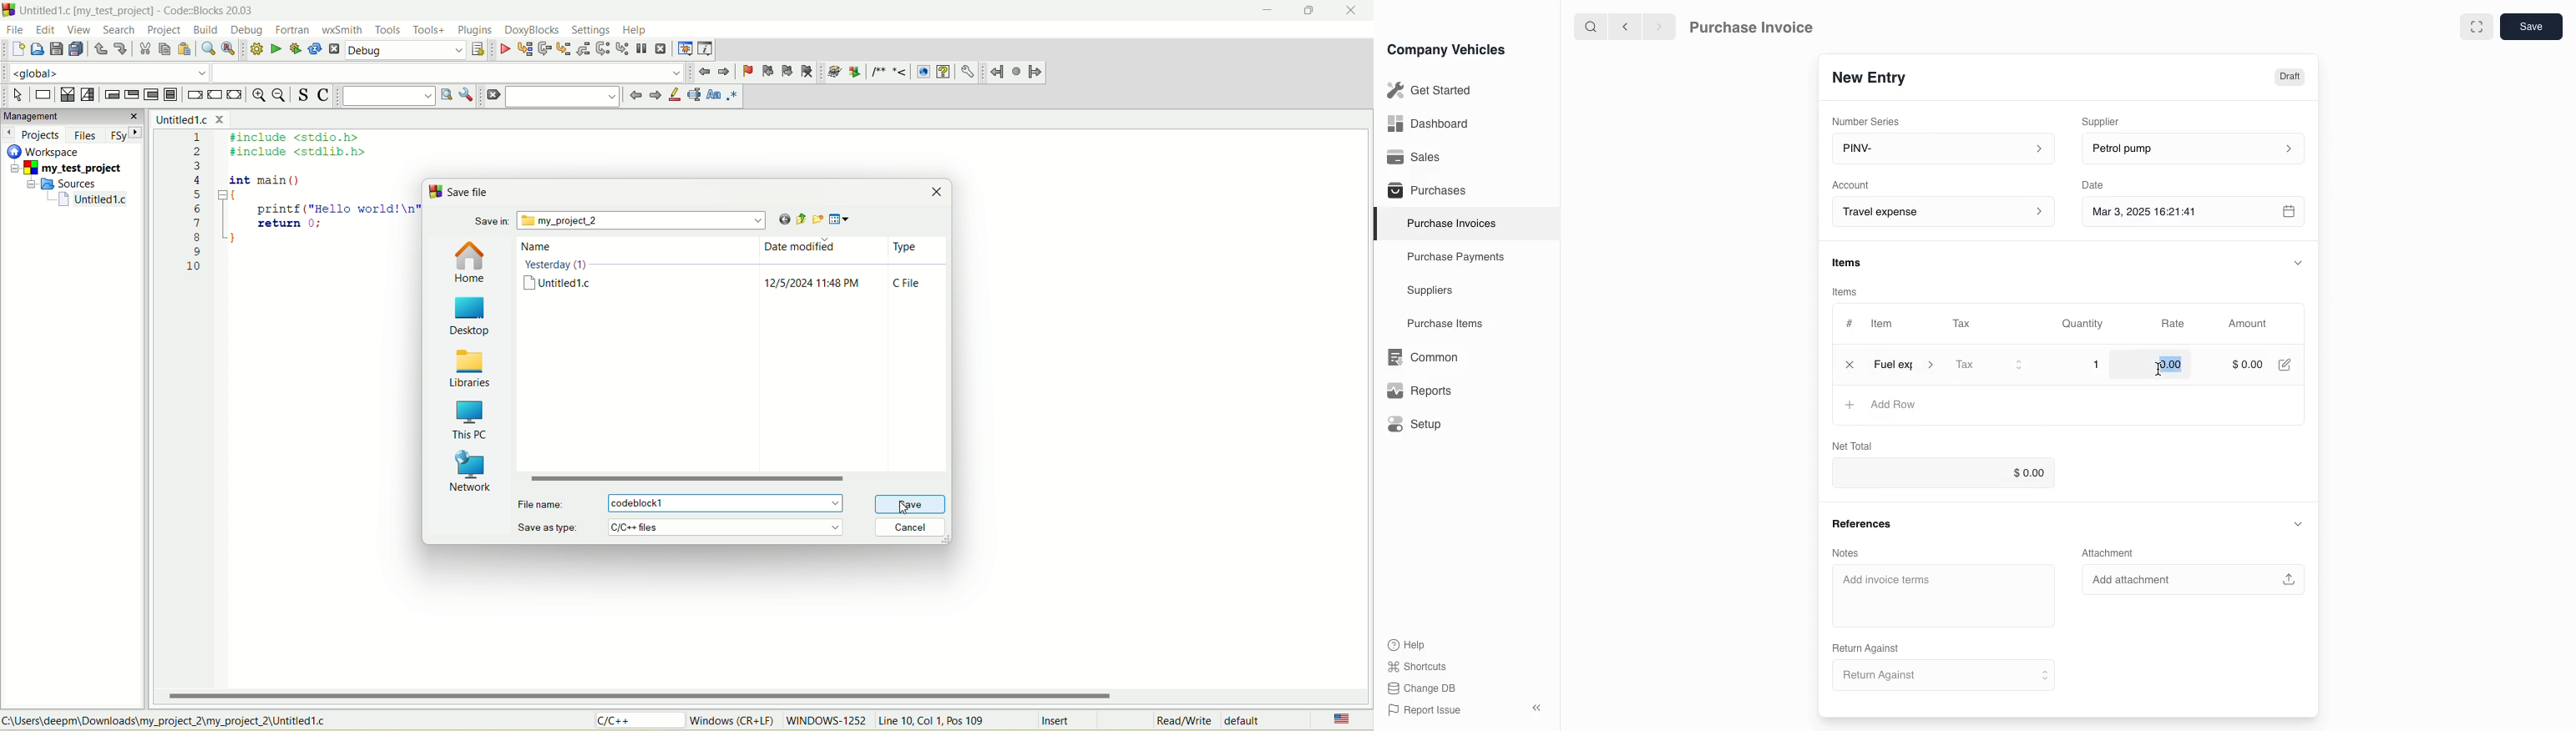 Image resolution: width=2576 pixels, height=756 pixels. What do you see at coordinates (832, 72) in the screenshot?
I see `doxywizard` at bounding box center [832, 72].